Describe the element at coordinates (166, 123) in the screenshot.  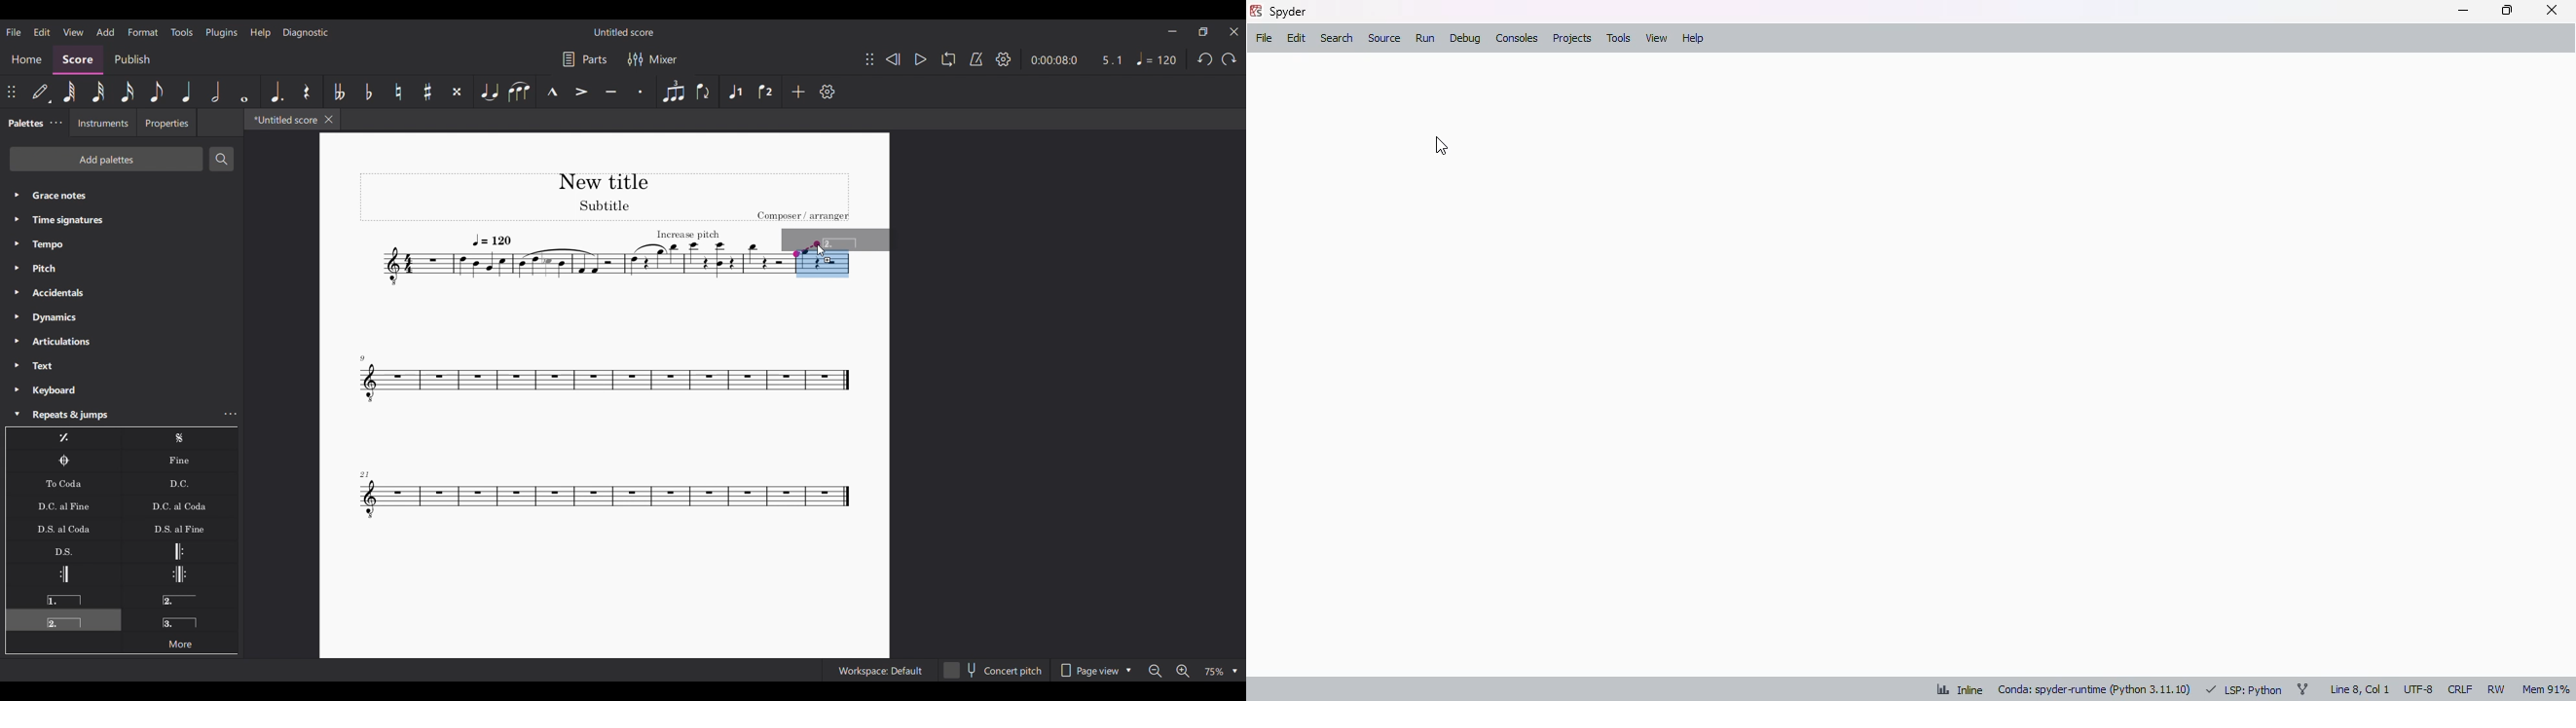
I see `Properties` at that location.